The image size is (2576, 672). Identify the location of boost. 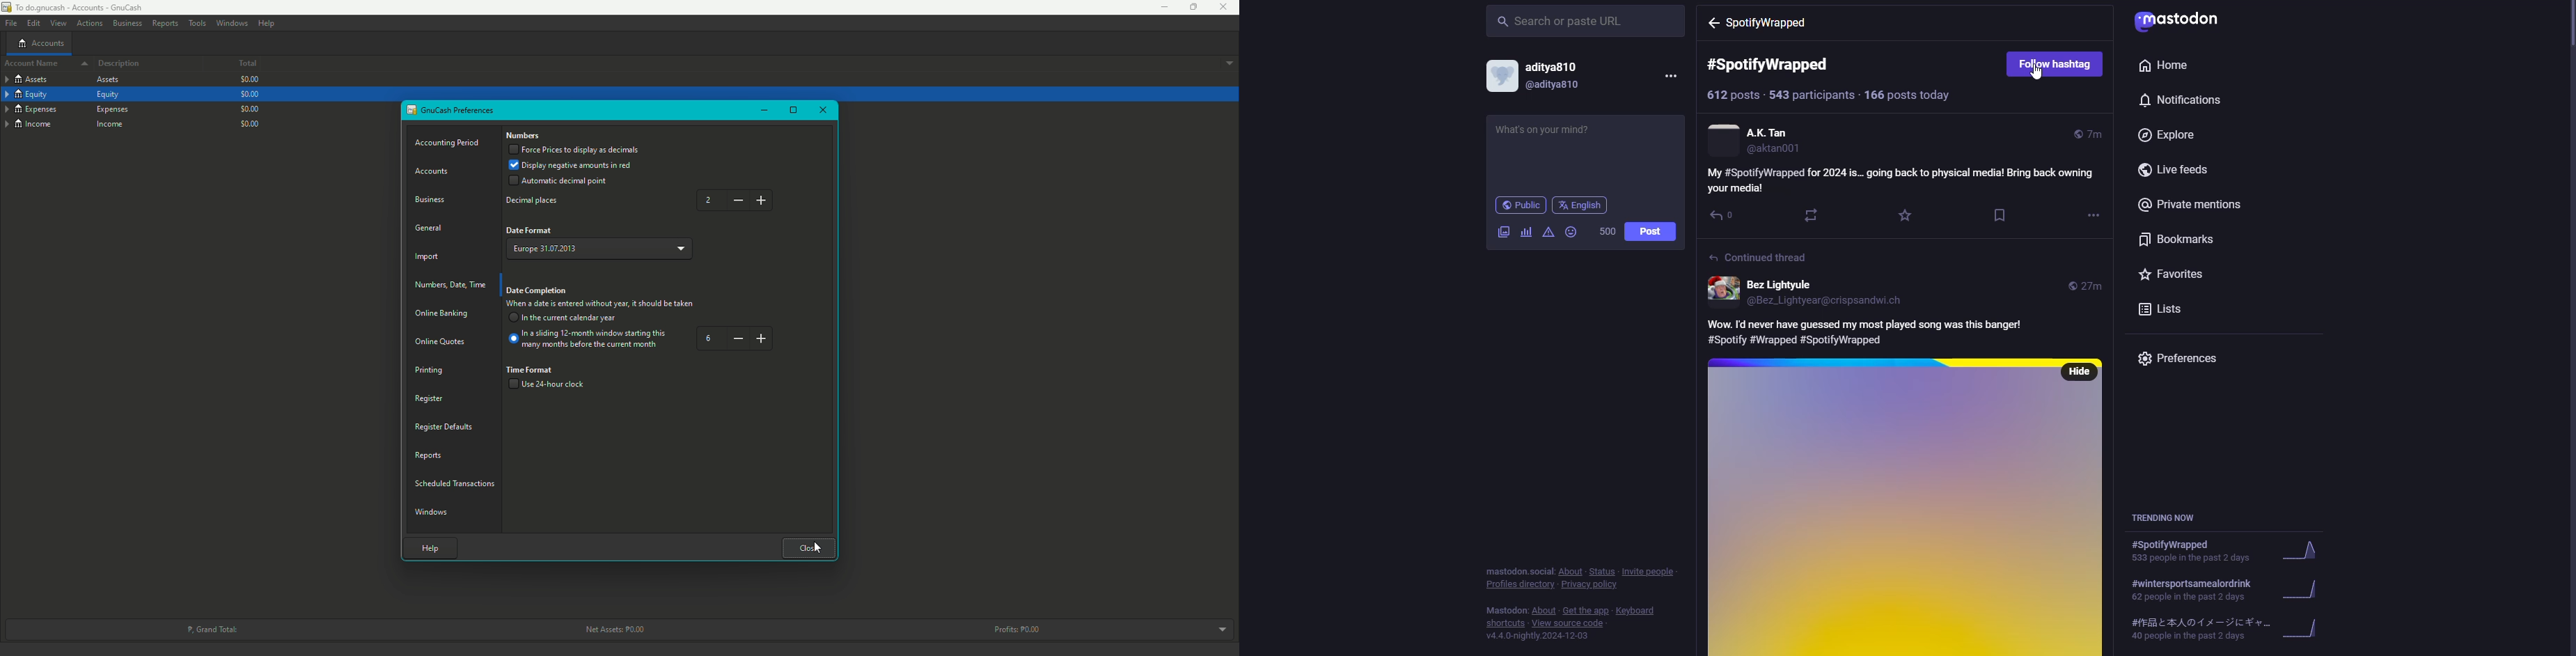
(1814, 216).